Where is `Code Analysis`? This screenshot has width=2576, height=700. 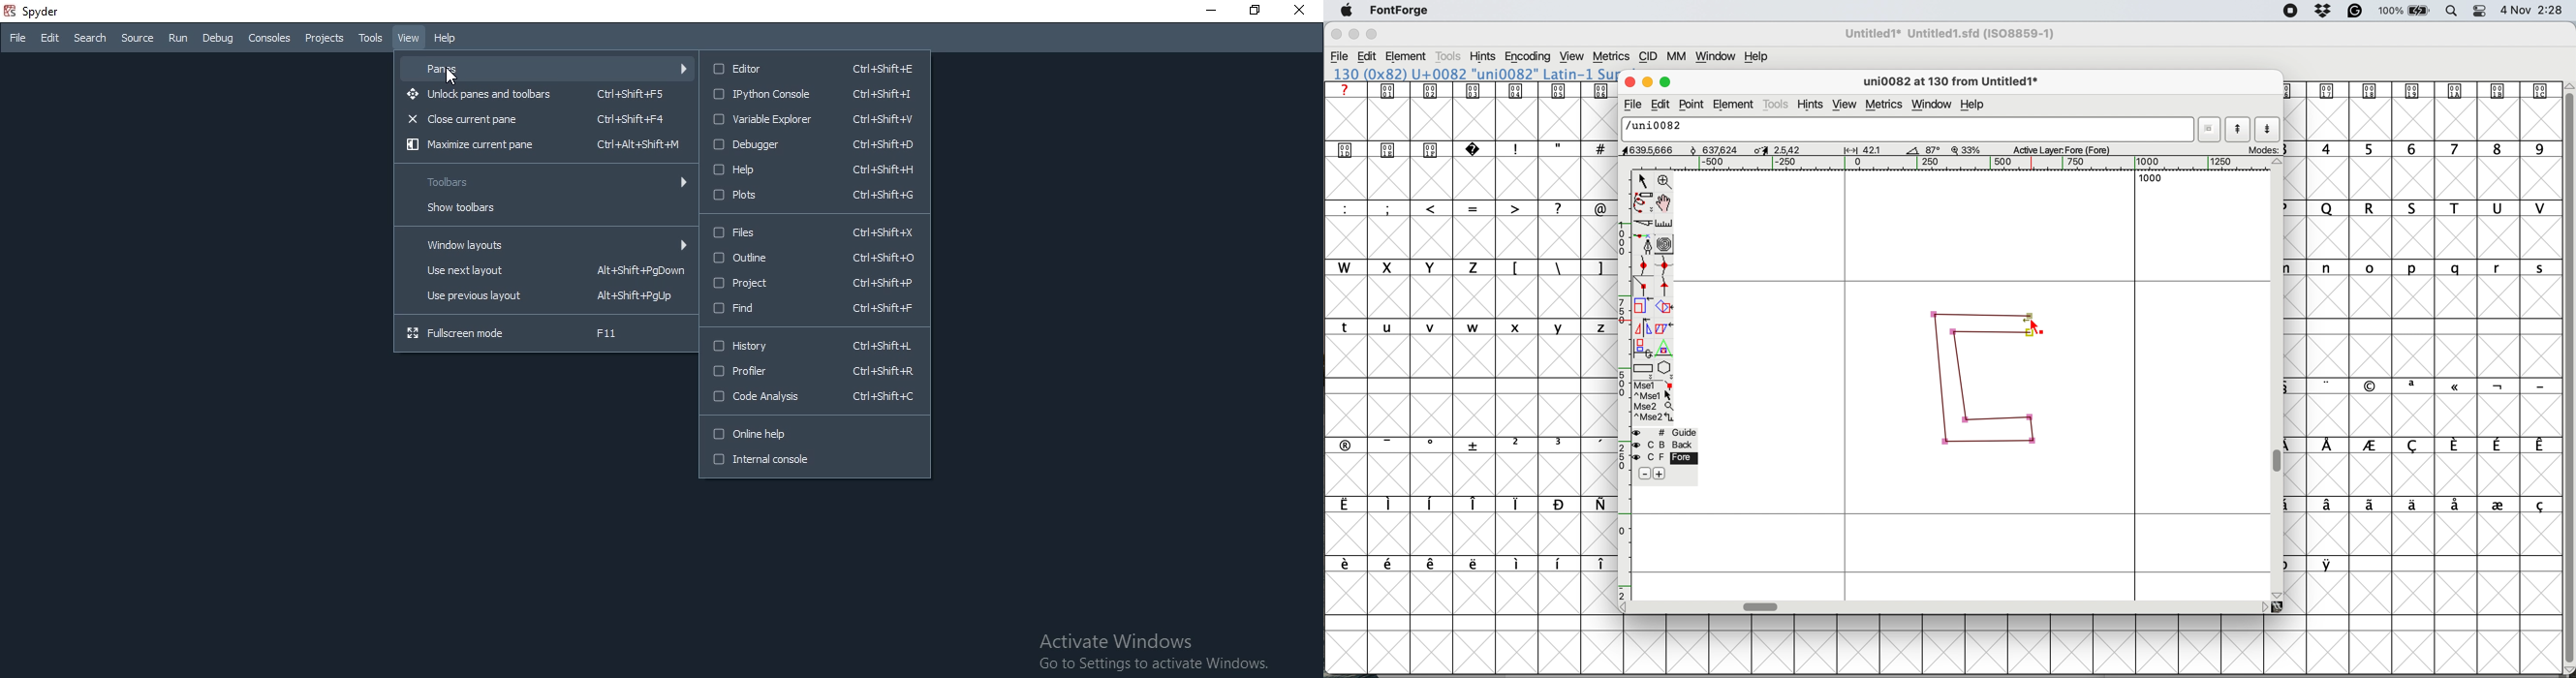
Code Analysis is located at coordinates (814, 399).